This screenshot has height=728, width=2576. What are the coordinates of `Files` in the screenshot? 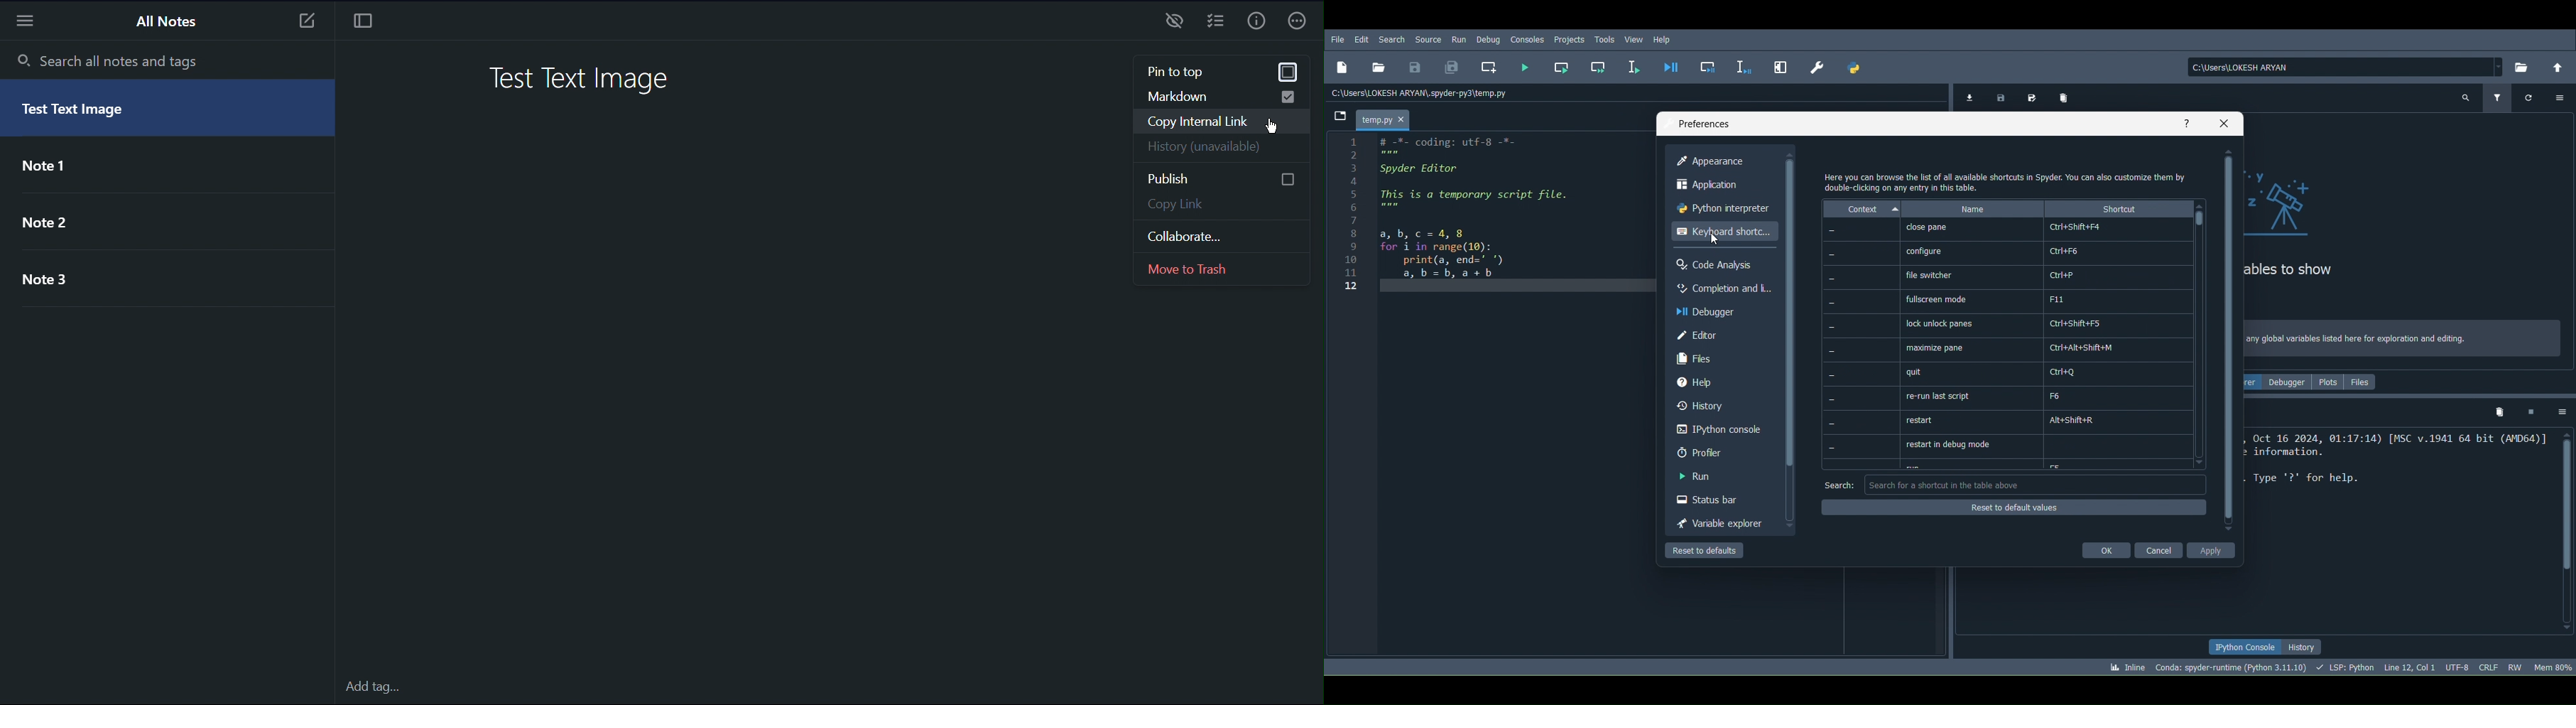 It's located at (1720, 358).